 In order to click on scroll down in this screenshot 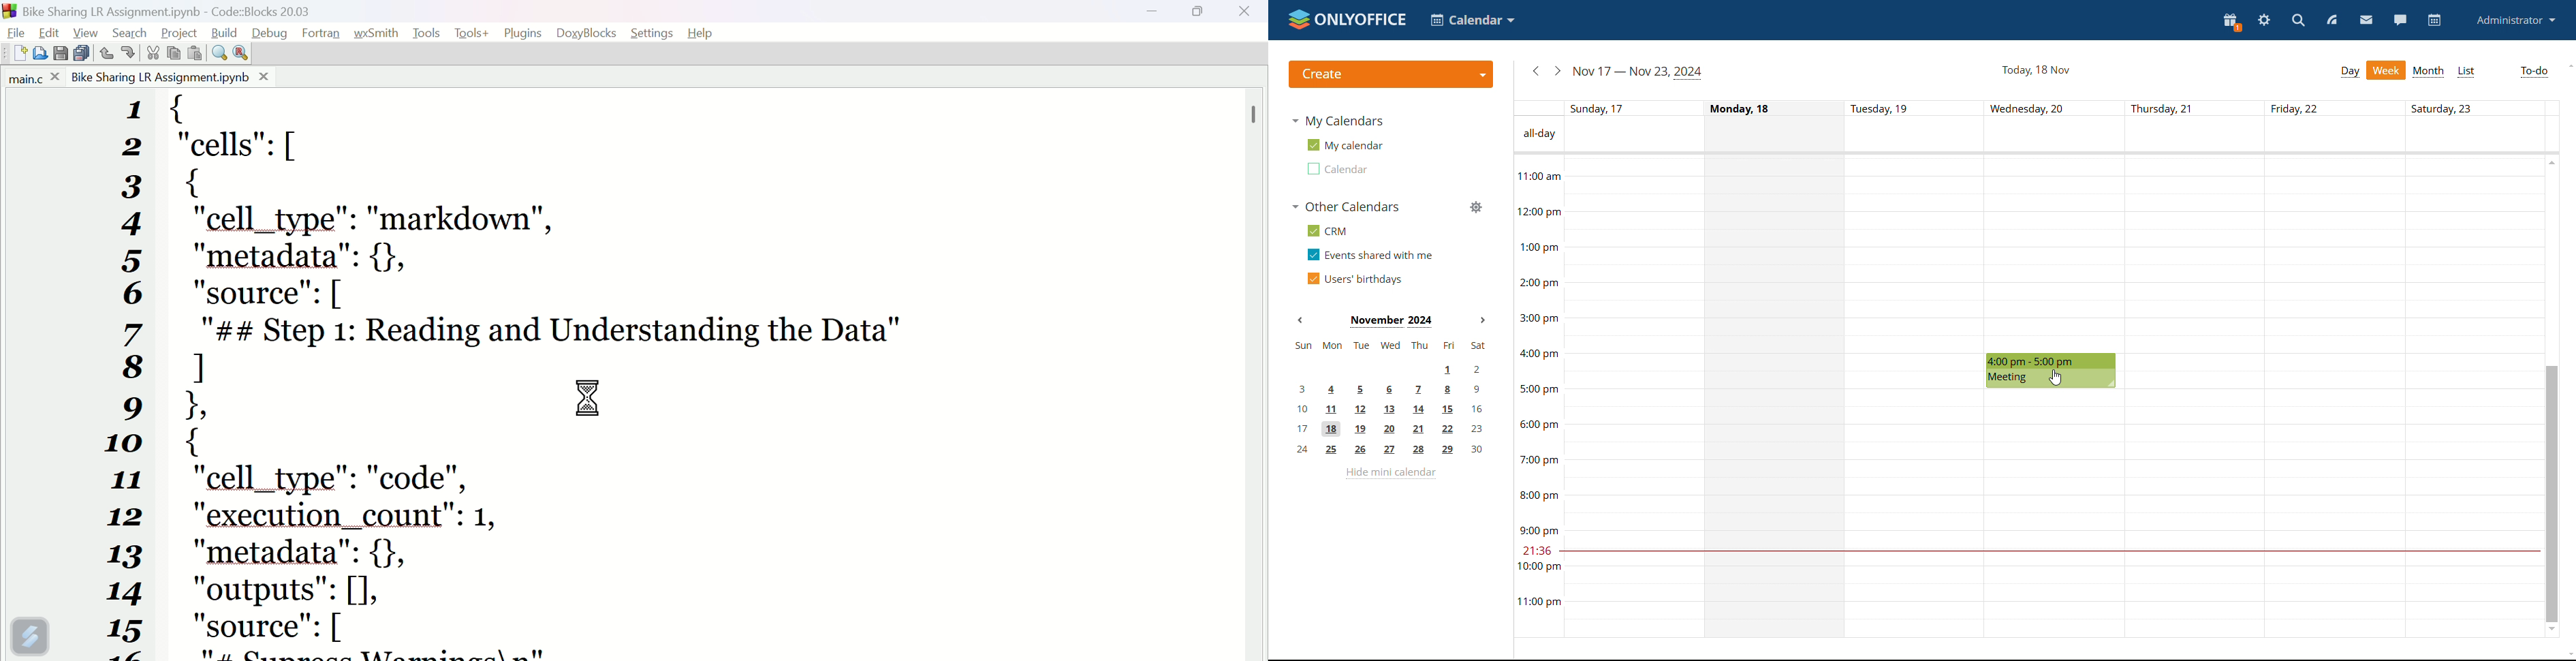, I will do `click(2568, 656)`.